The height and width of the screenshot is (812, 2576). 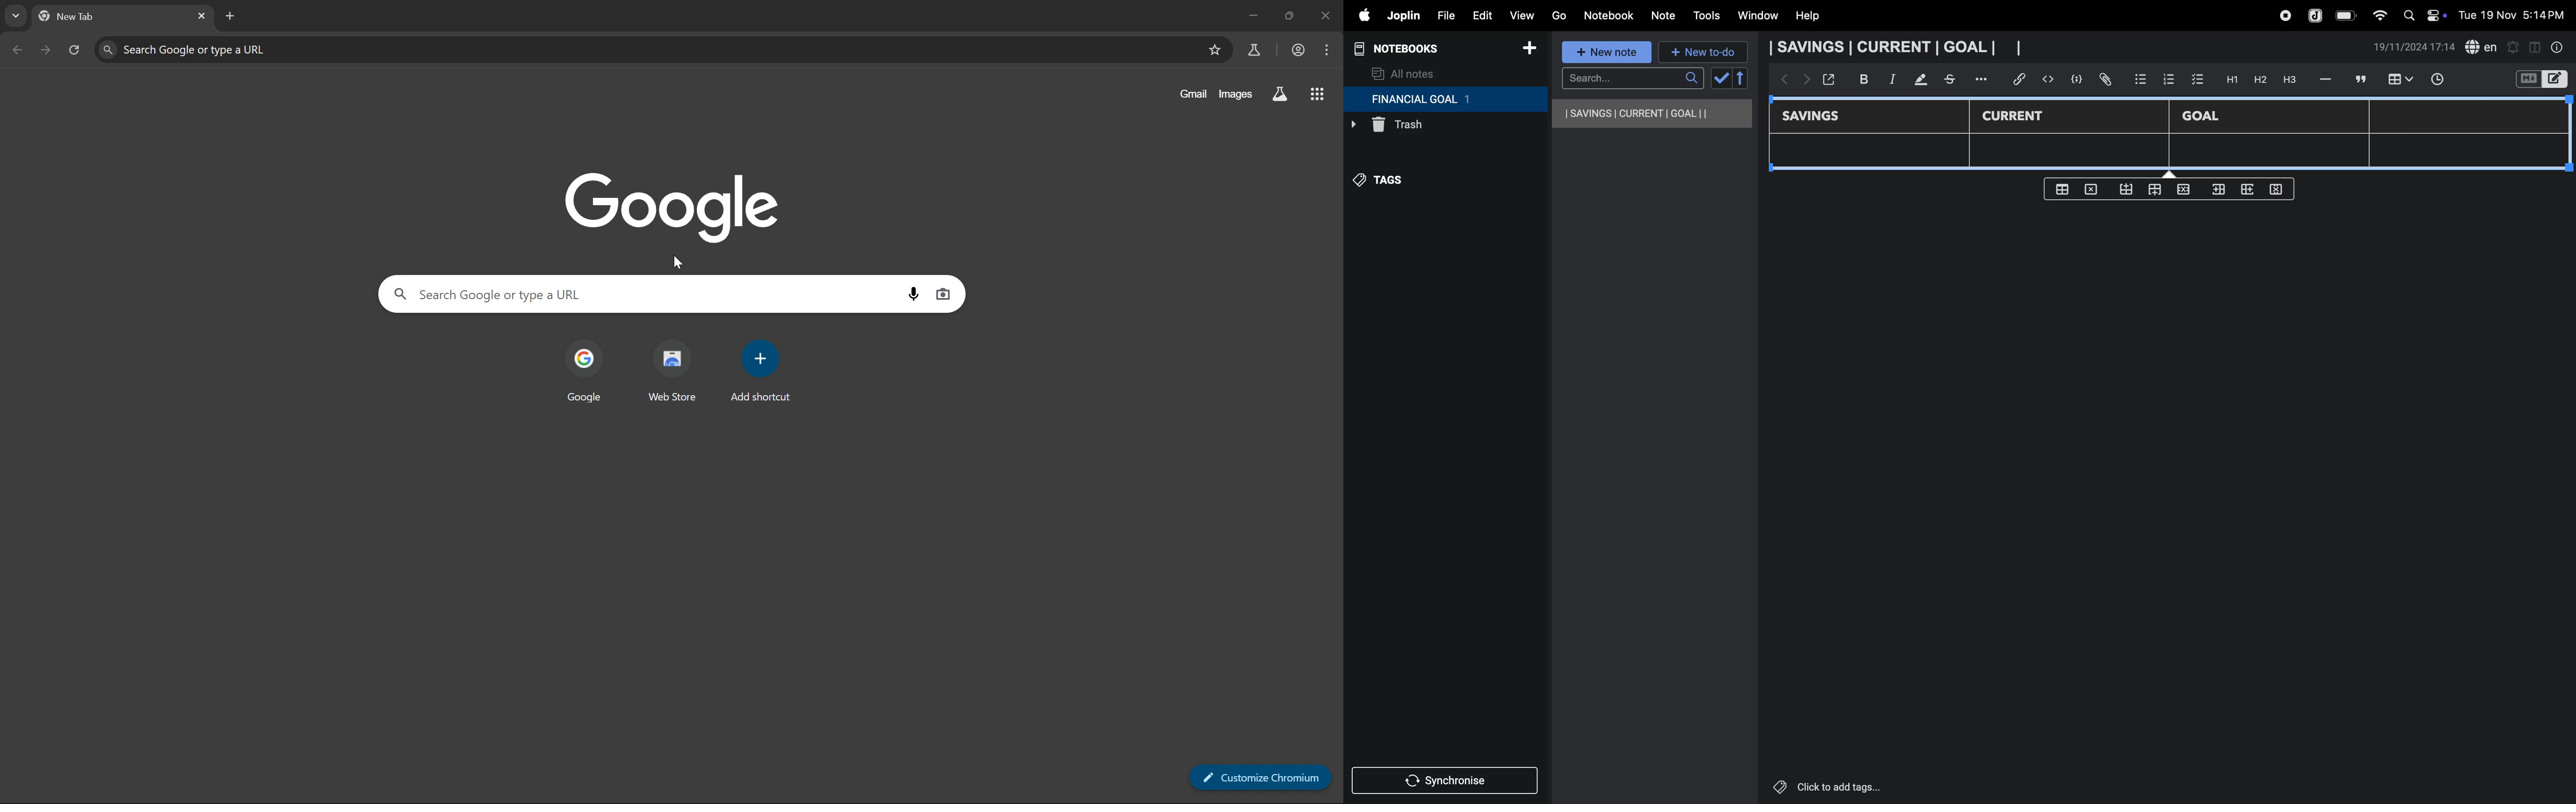 What do you see at coordinates (2231, 80) in the screenshot?
I see `H1` at bounding box center [2231, 80].